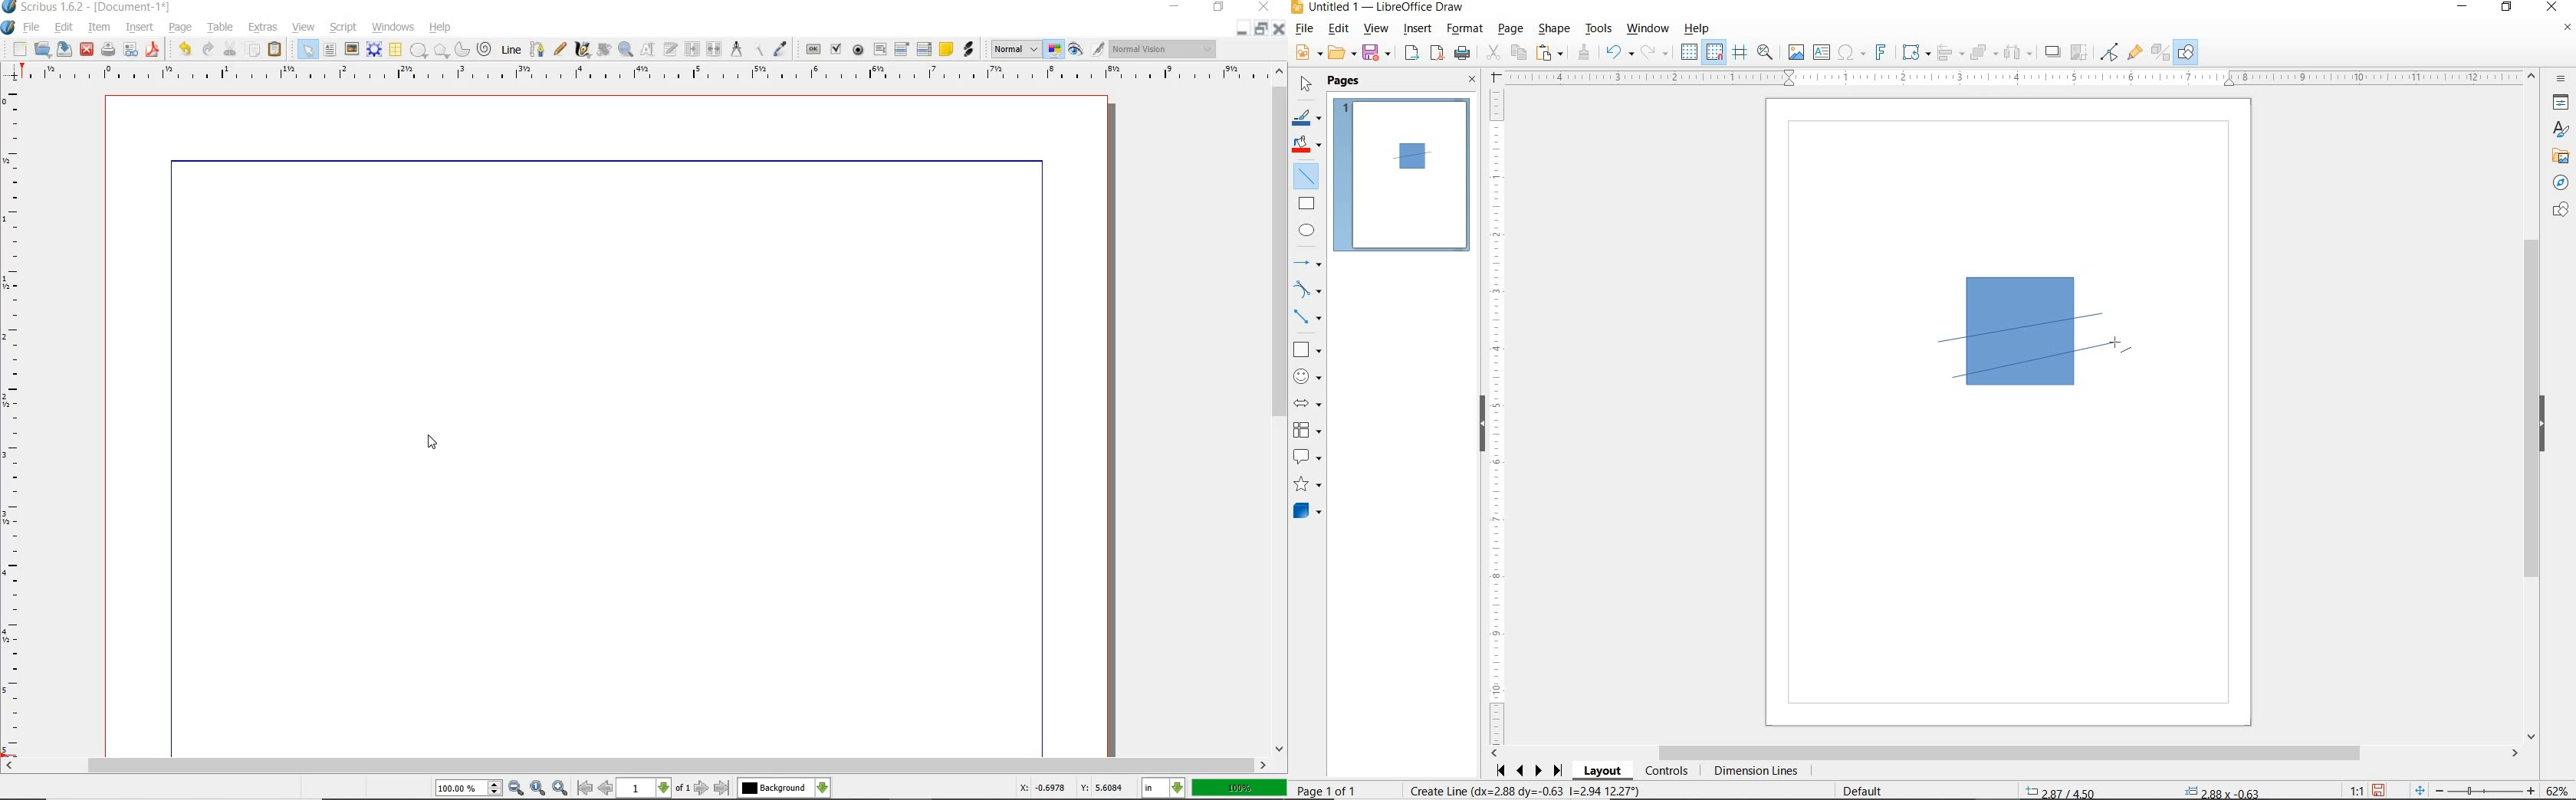 The height and width of the screenshot is (812, 2576). I want to click on FILL COLOR, so click(1308, 146).